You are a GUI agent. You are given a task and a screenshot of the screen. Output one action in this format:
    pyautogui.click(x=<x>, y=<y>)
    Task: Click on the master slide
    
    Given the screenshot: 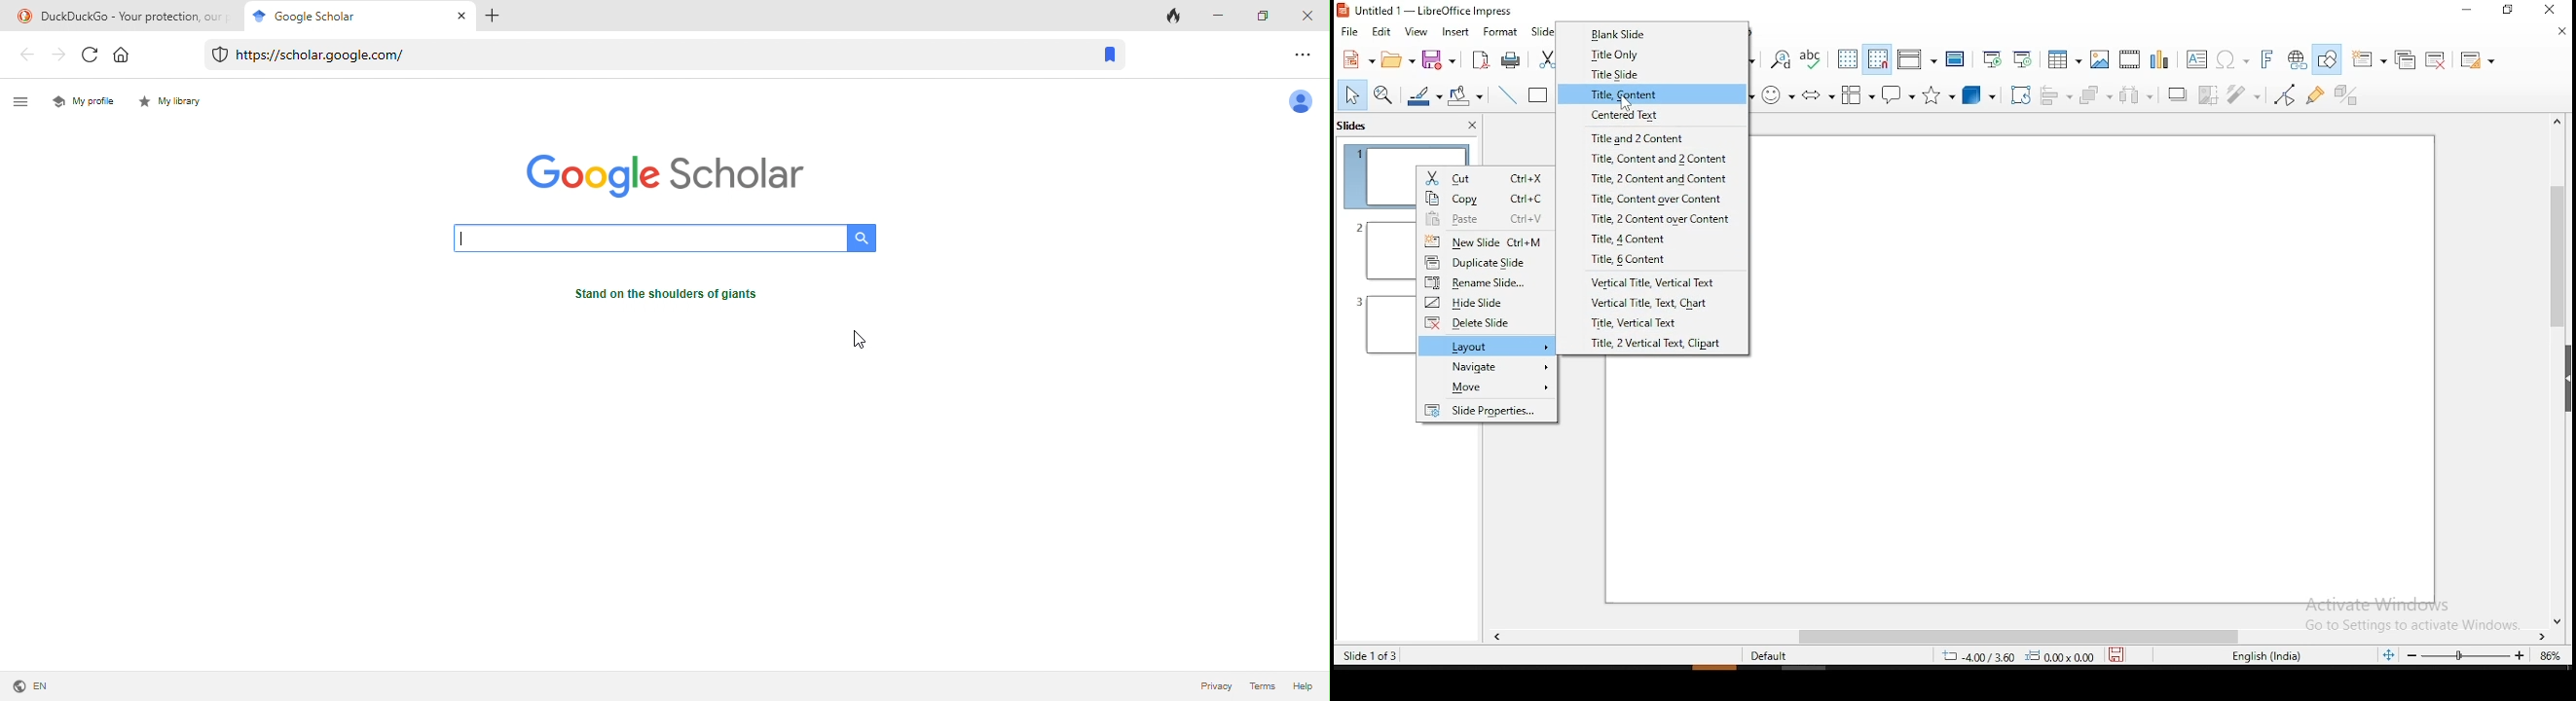 What is the action you would take?
    pyautogui.click(x=1956, y=60)
    